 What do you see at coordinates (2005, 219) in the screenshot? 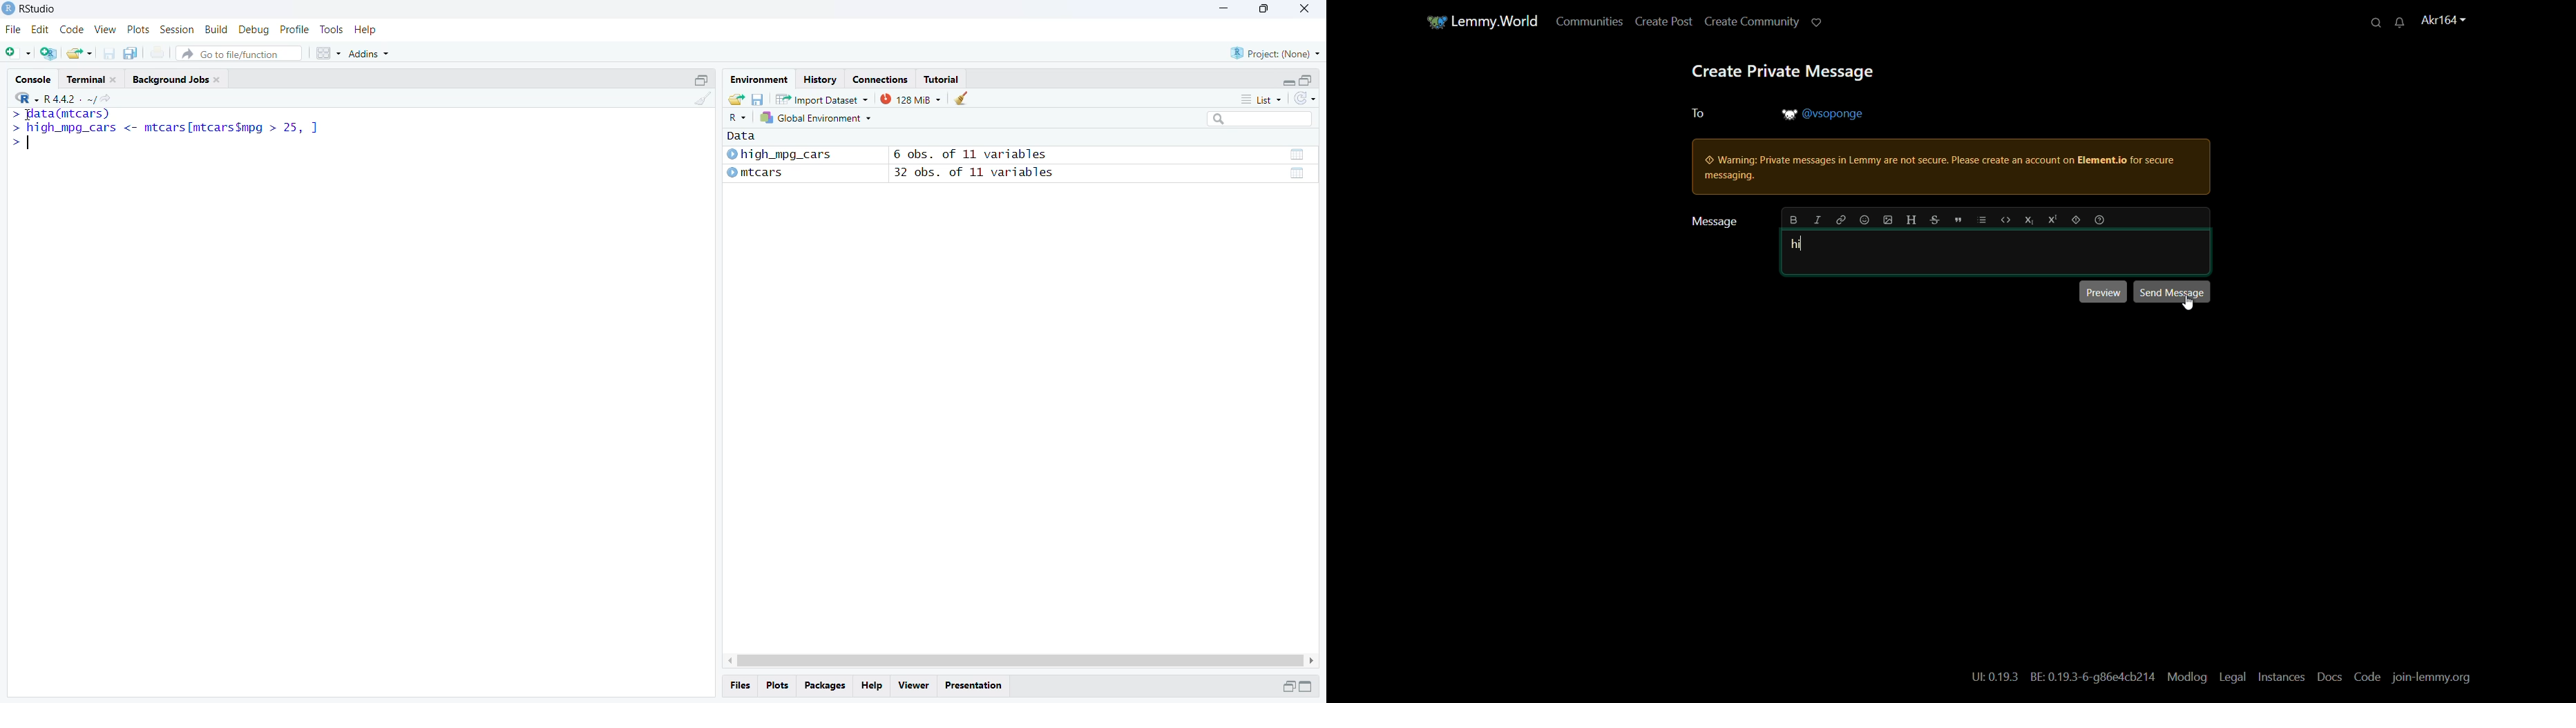
I see `code` at bounding box center [2005, 219].